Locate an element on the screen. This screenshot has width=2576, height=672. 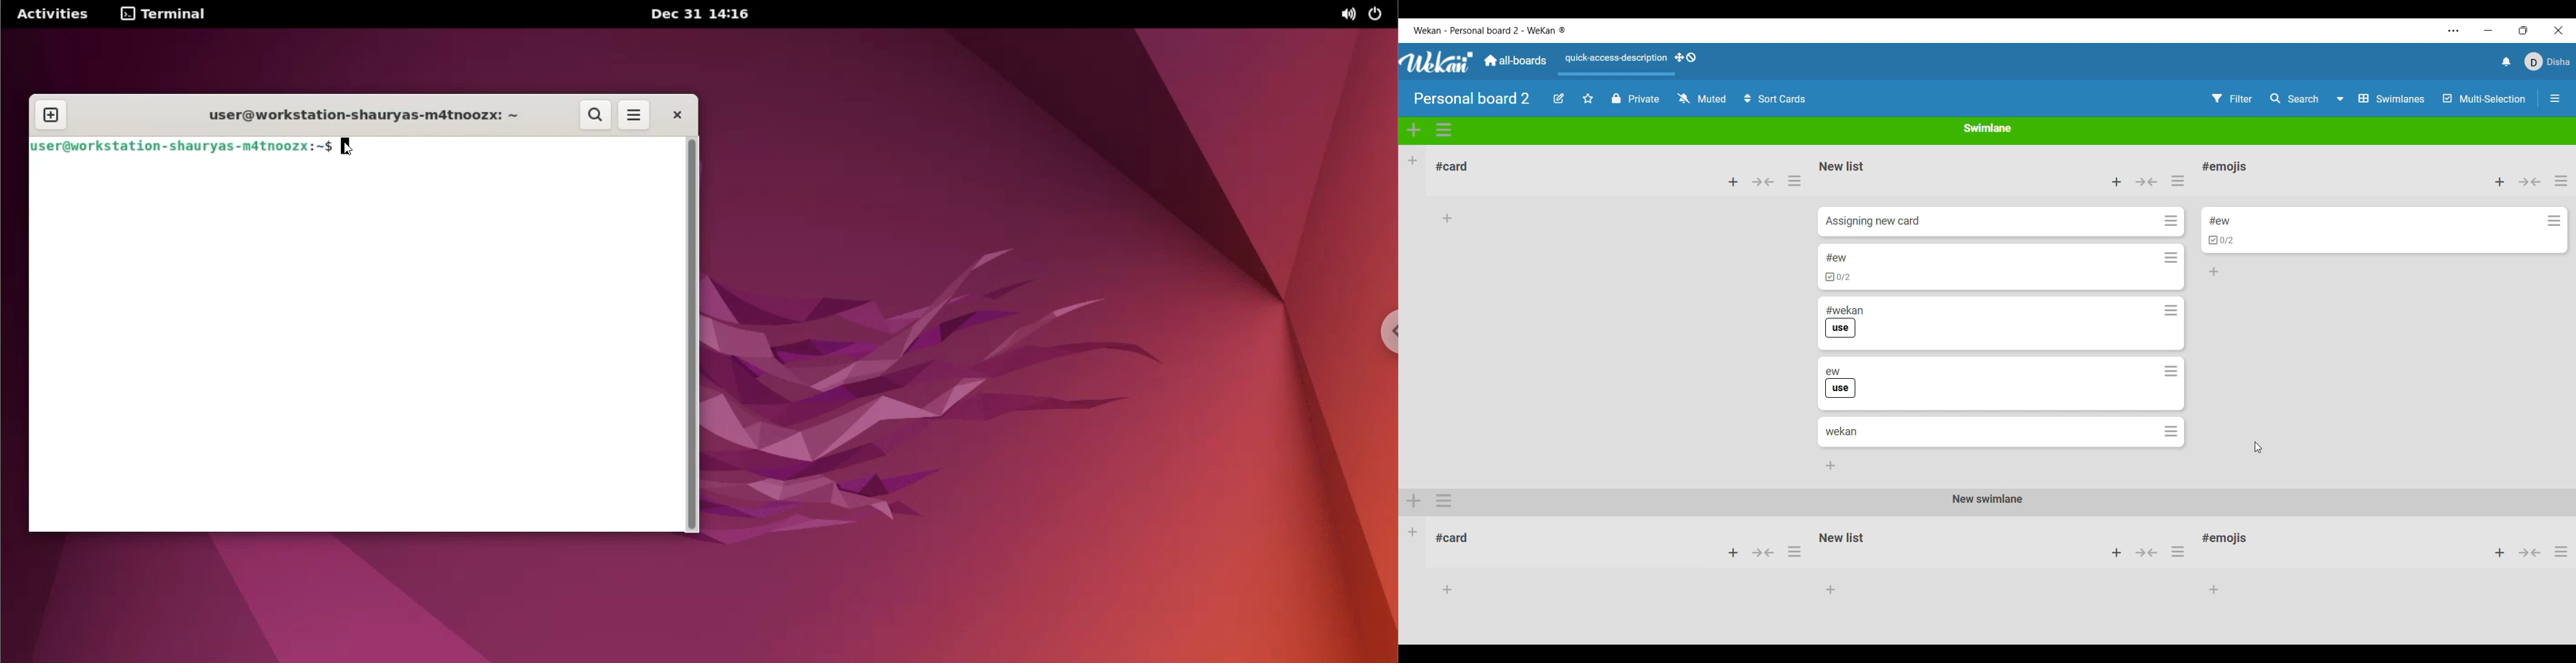
Board title is located at coordinates (1472, 98).